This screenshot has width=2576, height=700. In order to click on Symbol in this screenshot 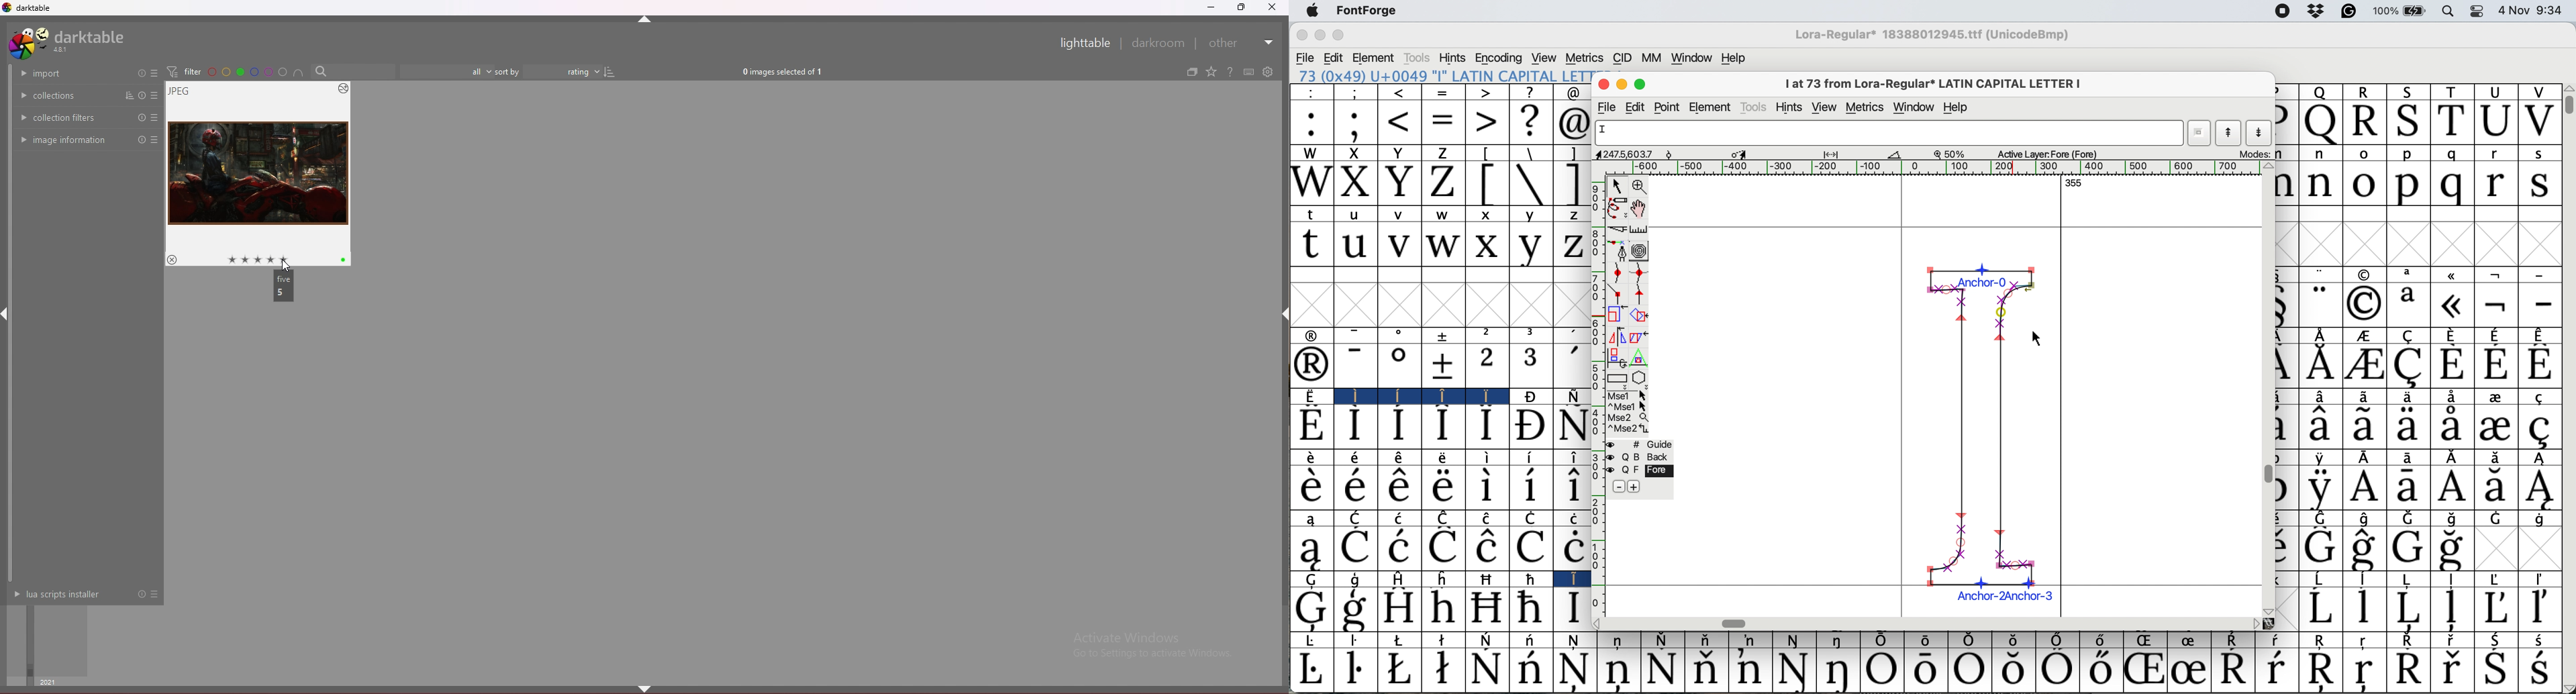, I will do `click(2454, 458)`.